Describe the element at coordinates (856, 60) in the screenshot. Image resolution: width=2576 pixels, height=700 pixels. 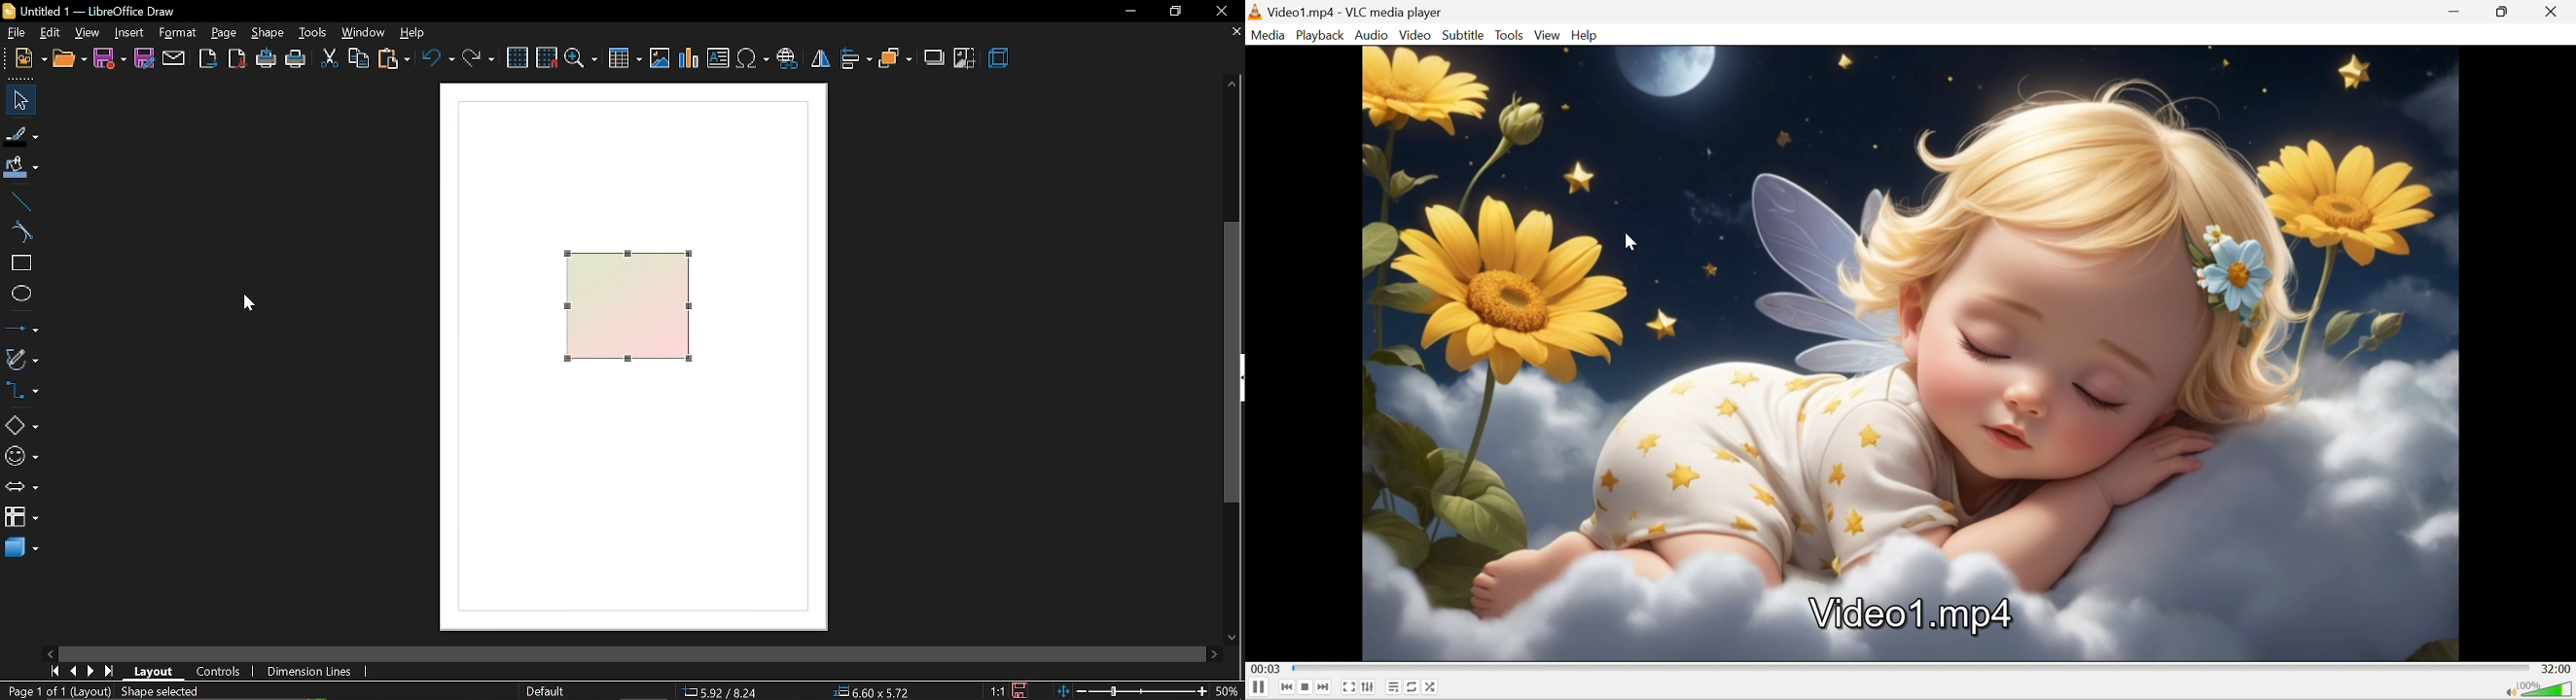
I see `align` at that location.